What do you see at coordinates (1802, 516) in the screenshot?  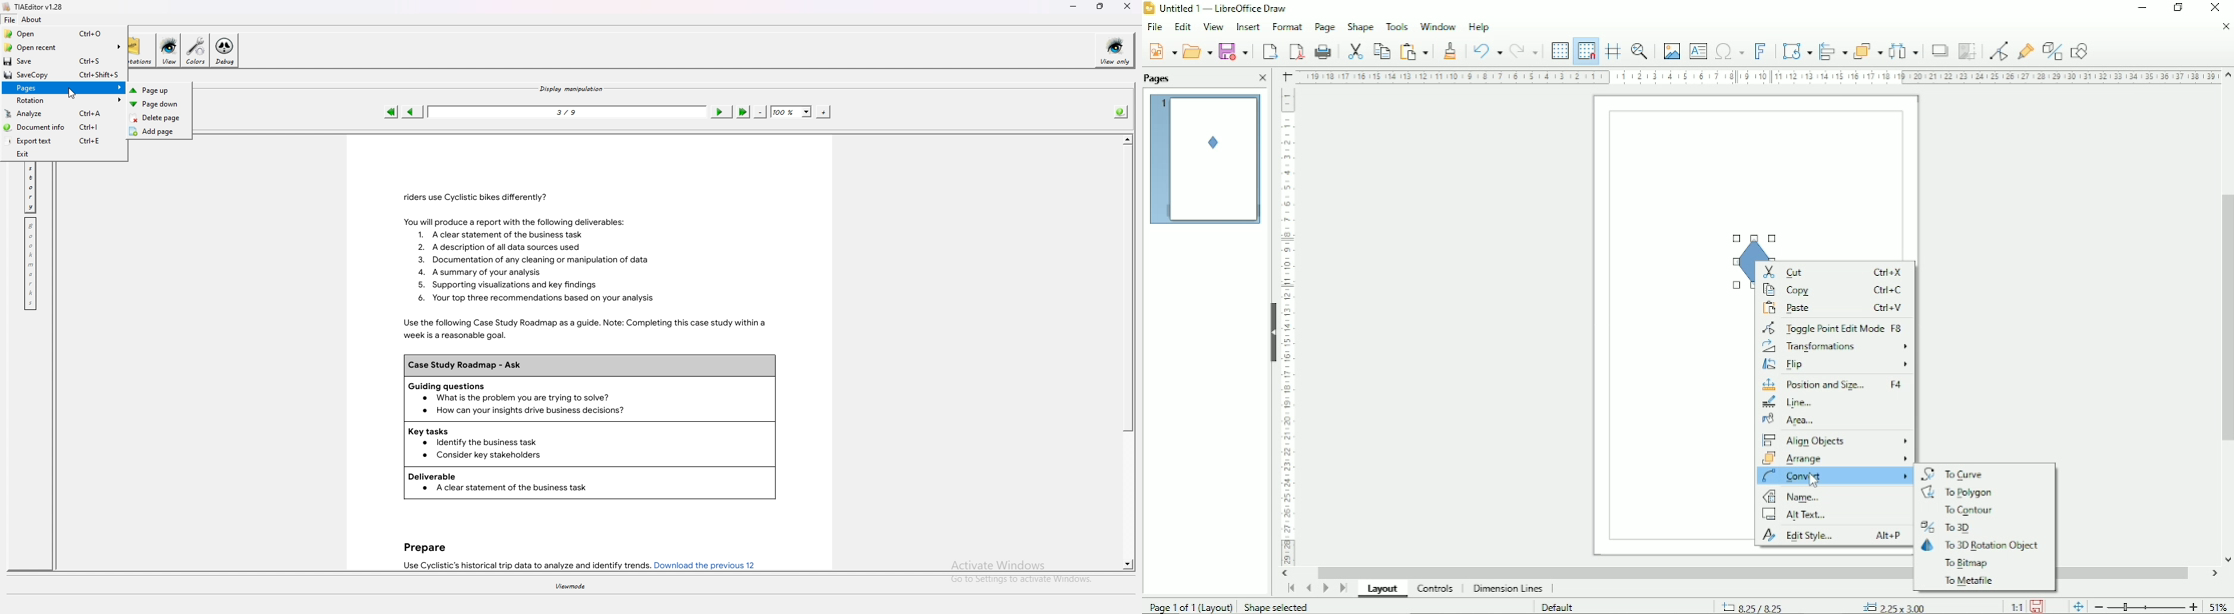 I see `Alt text` at bounding box center [1802, 516].